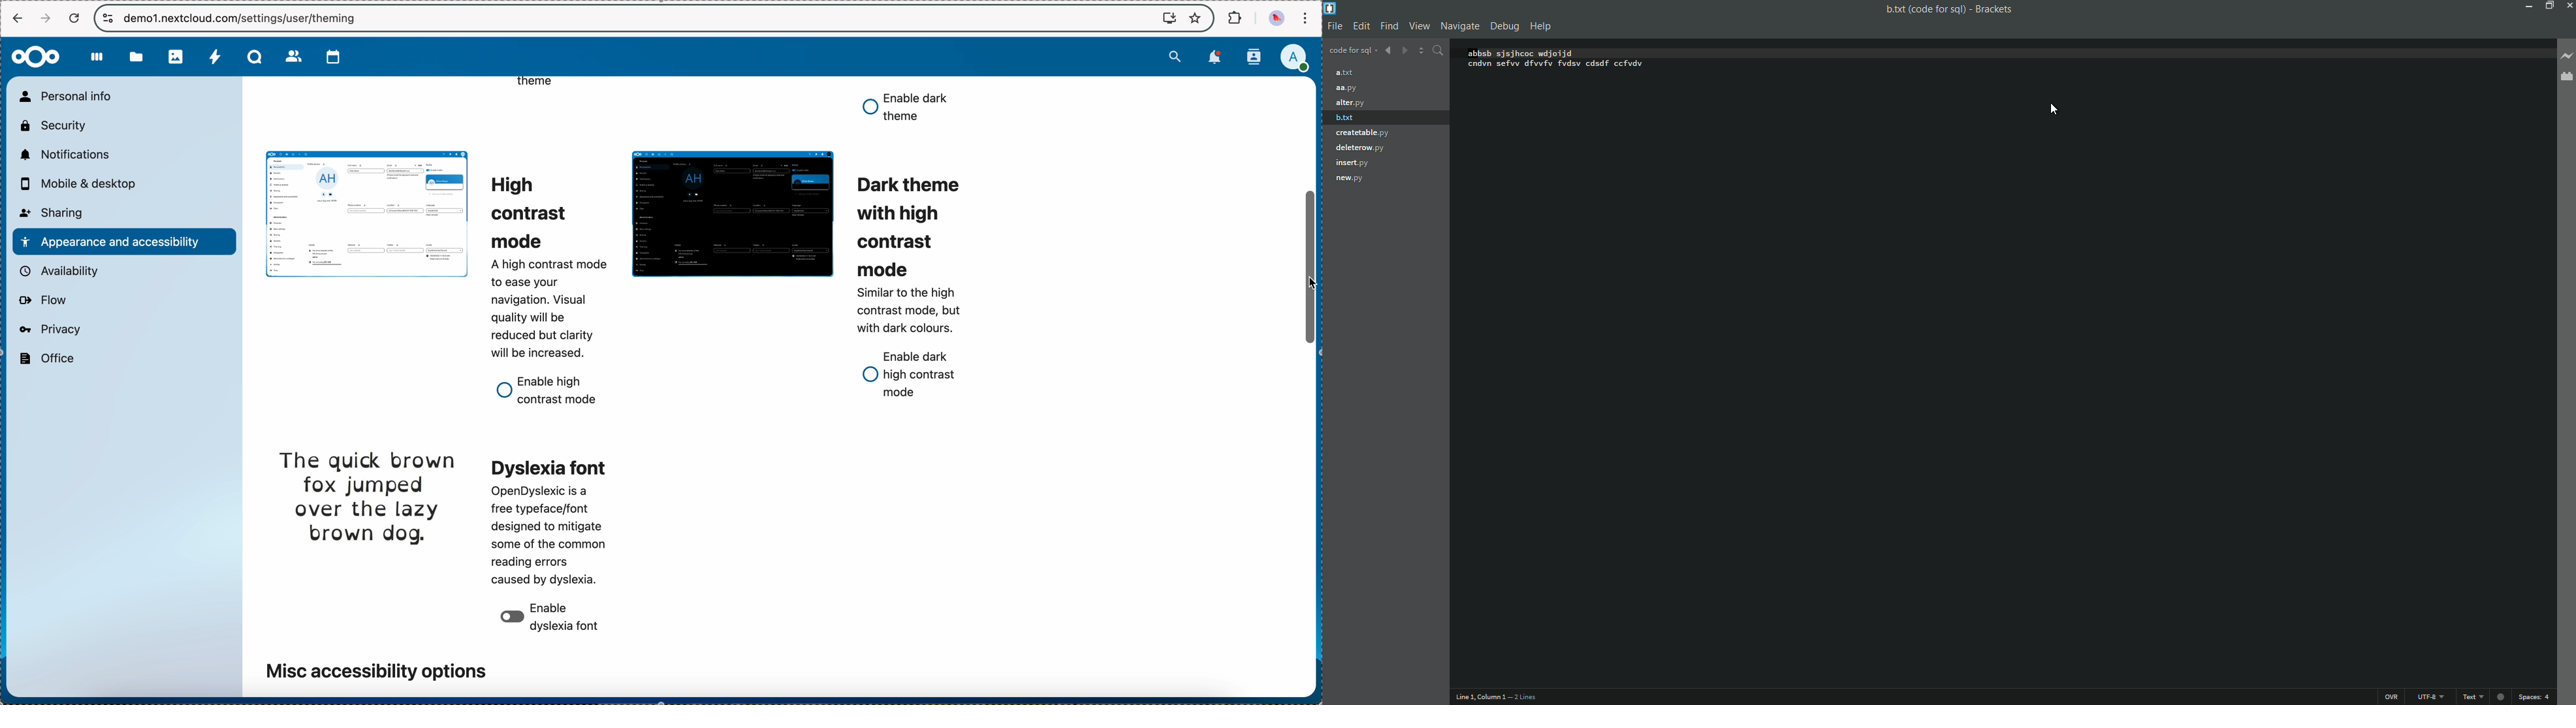 The image size is (2576, 728). What do you see at coordinates (547, 309) in the screenshot?
I see `description` at bounding box center [547, 309].